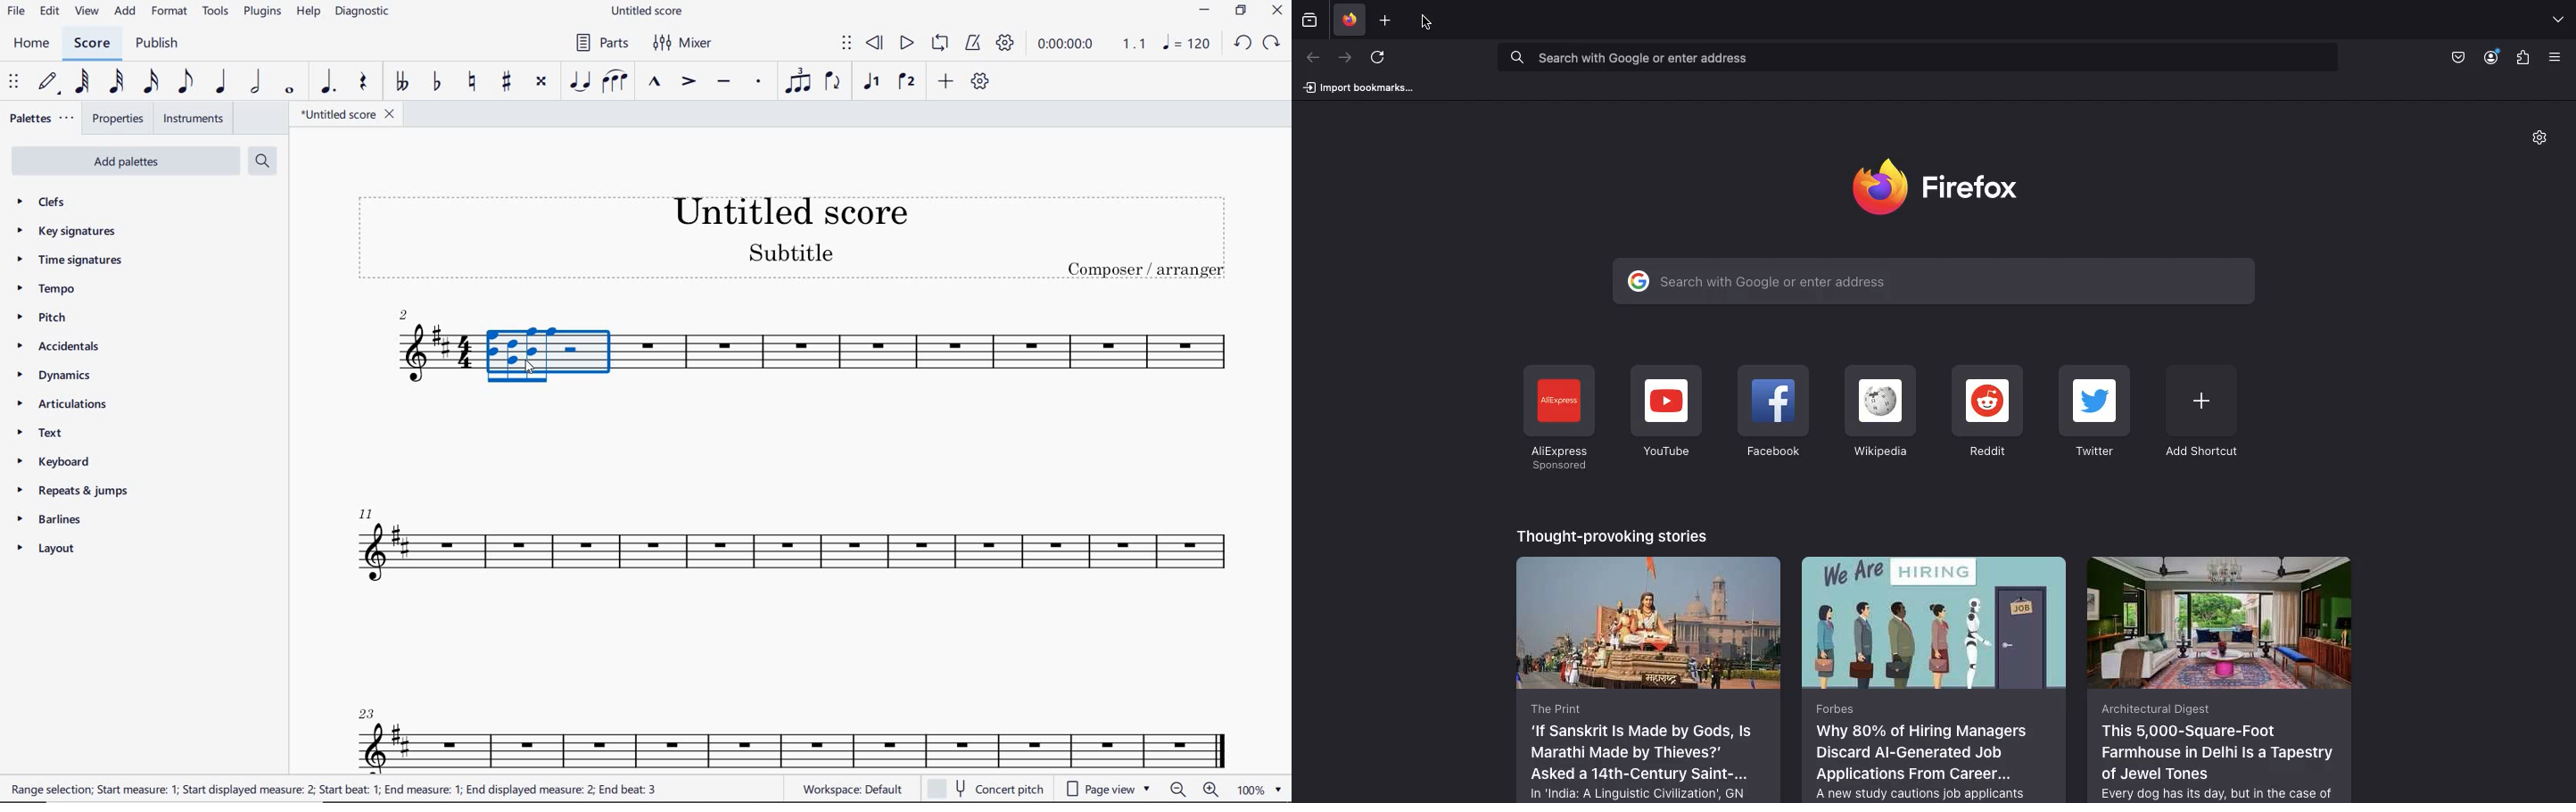 The width and height of the screenshot is (2576, 812). What do you see at coordinates (335, 790) in the screenshot?
I see `range selection` at bounding box center [335, 790].